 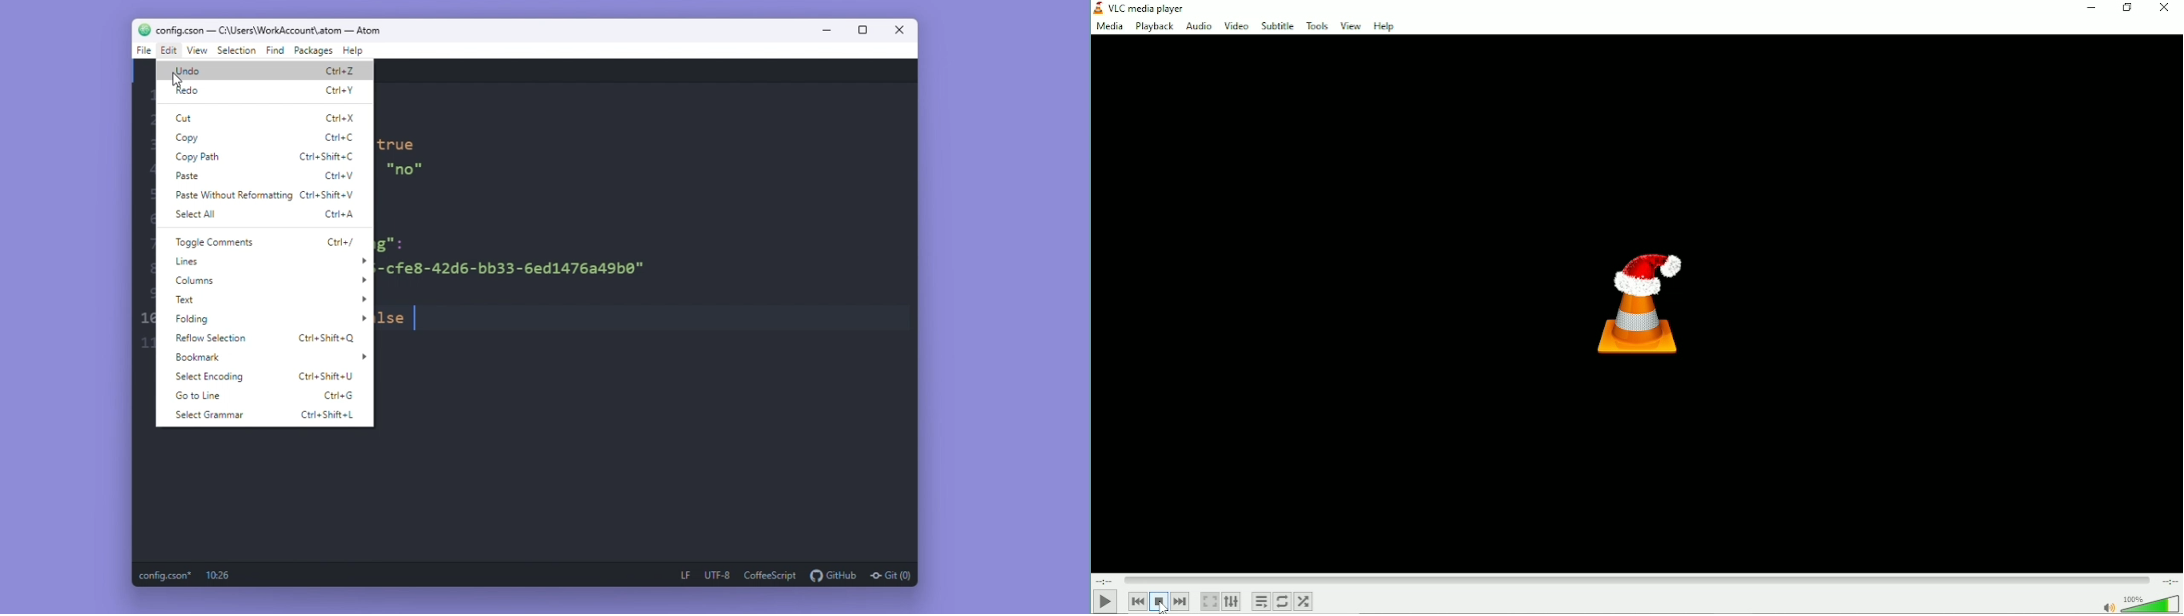 What do you see at coordinates (2093, 8) in the screenshot?
I see `Minimize` at bounding box center [2093, 8].